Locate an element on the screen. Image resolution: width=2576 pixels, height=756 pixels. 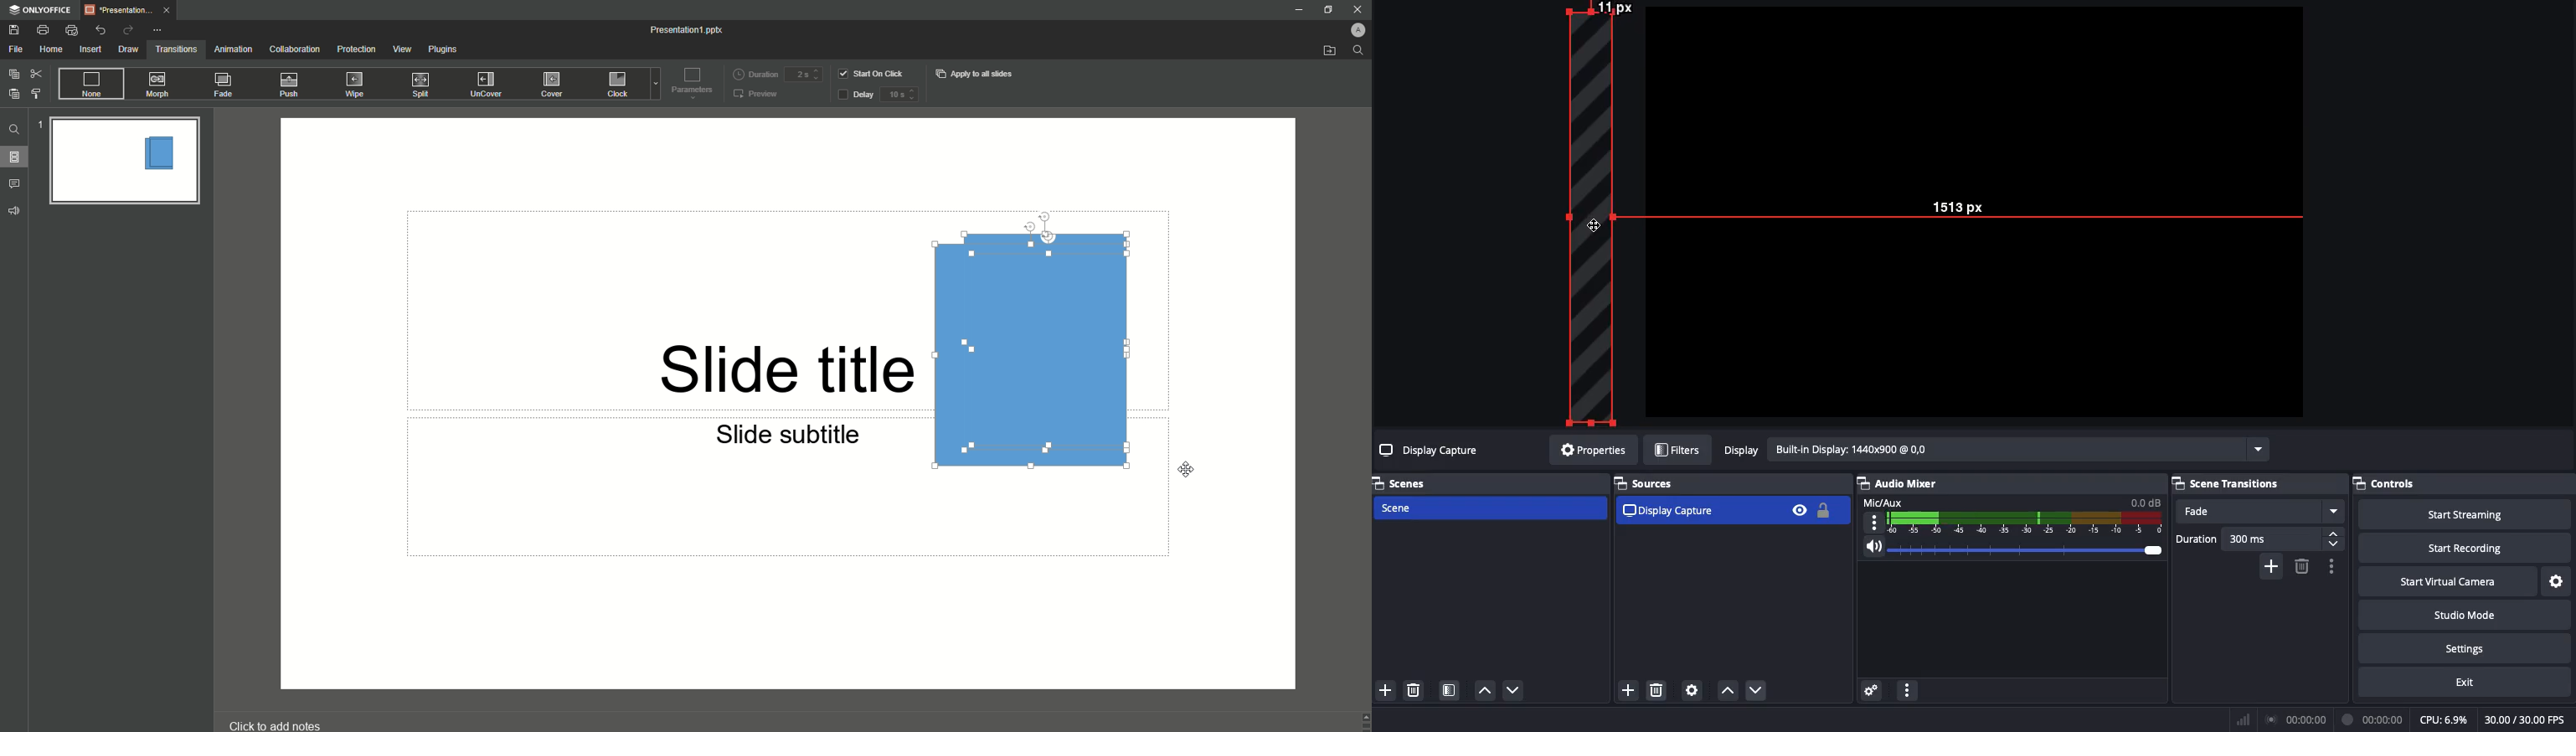
Preview is located at coordinates (757, 95).